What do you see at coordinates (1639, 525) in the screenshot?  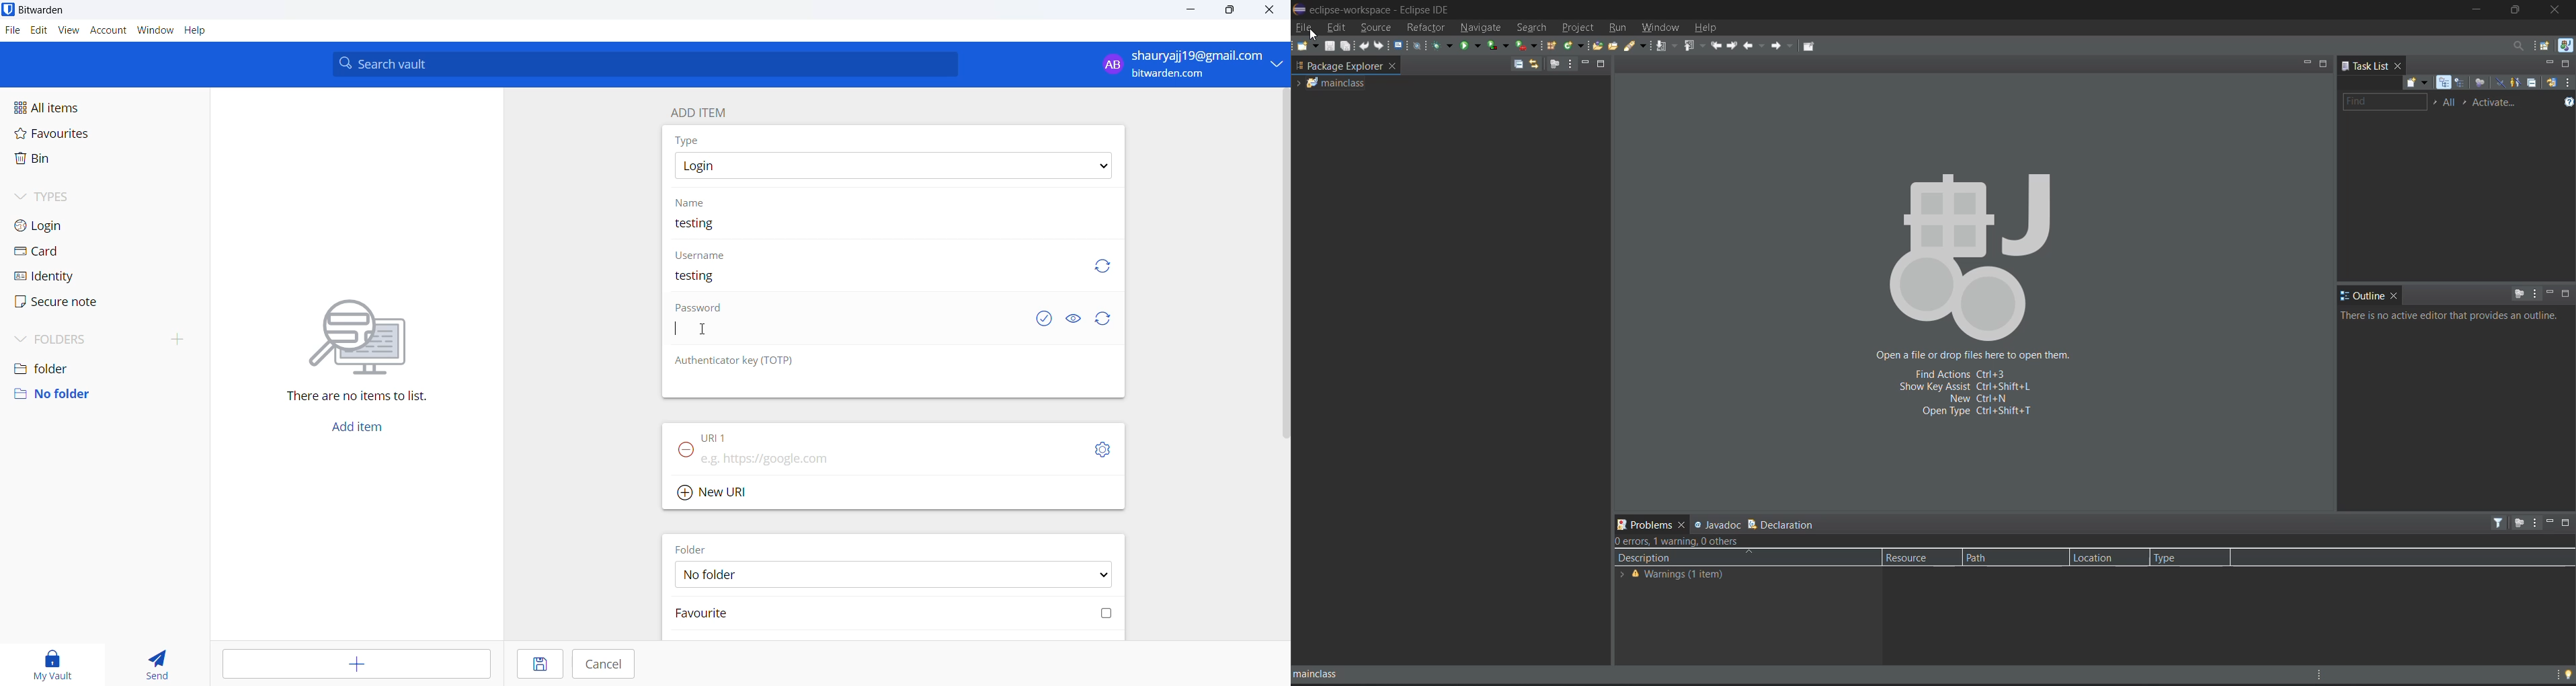 I see `problems ` at bounding box center [1639, 525].